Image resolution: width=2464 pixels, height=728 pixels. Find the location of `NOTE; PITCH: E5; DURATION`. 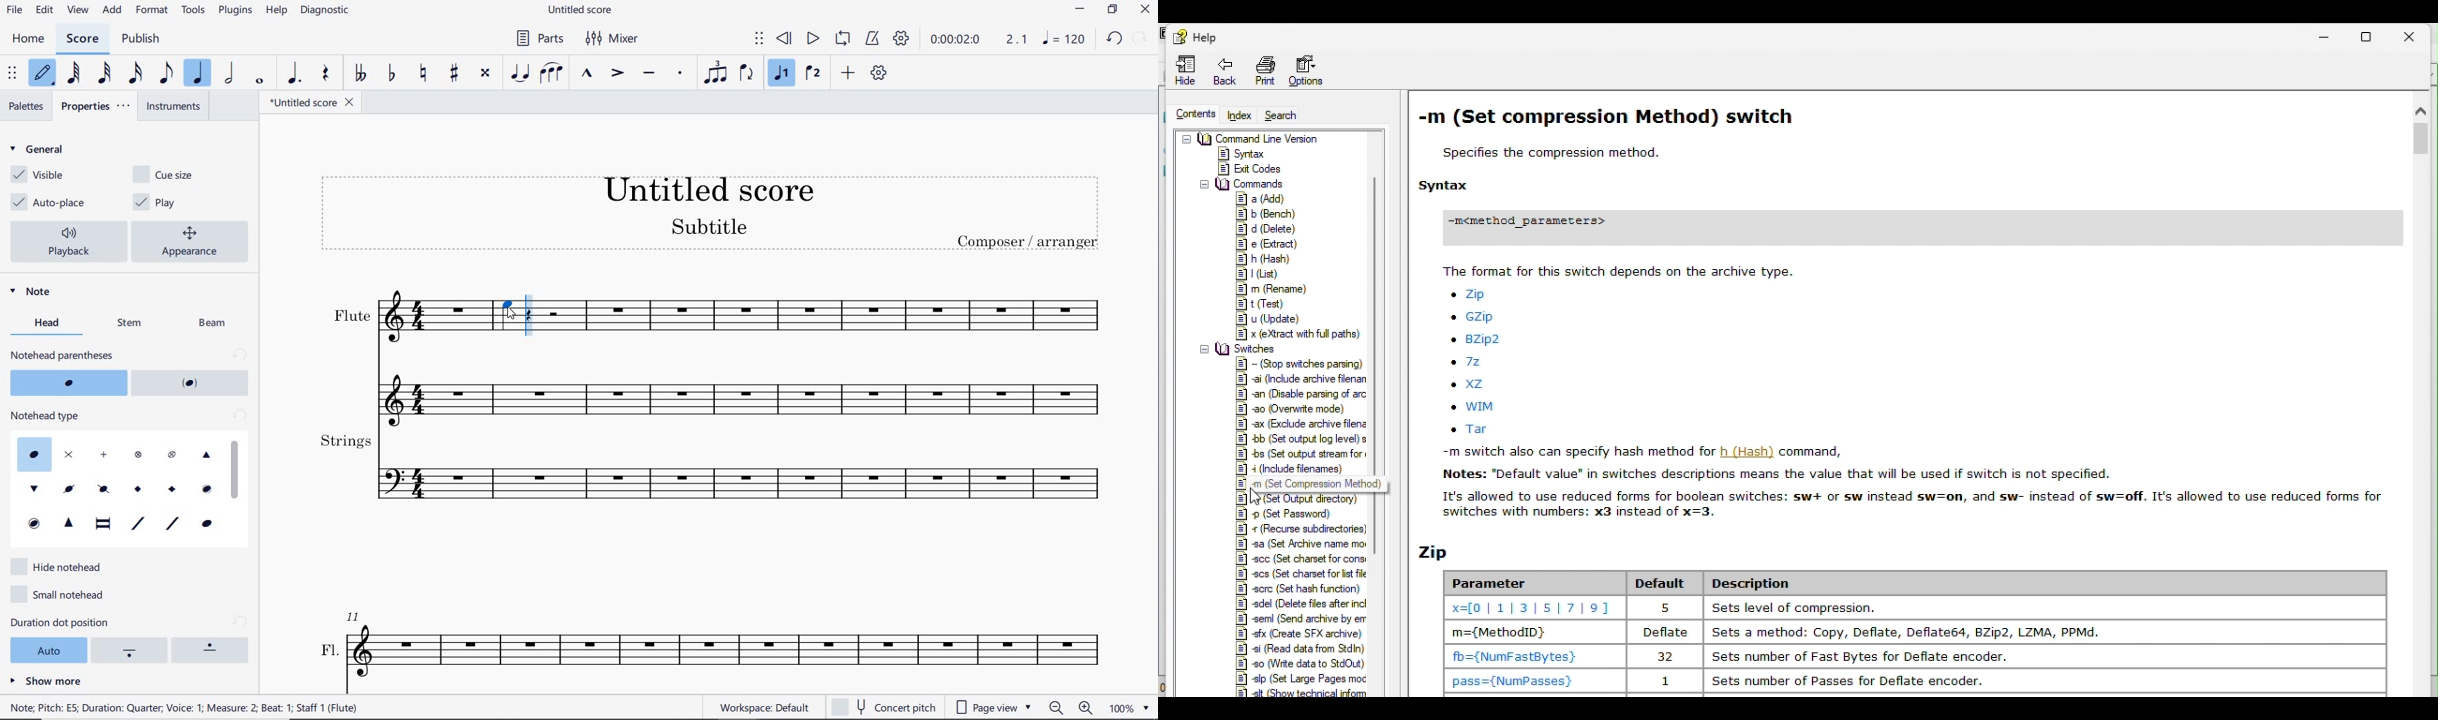

NOTE; PITCH: E5; DURATION is located at coordinates (193, 708).